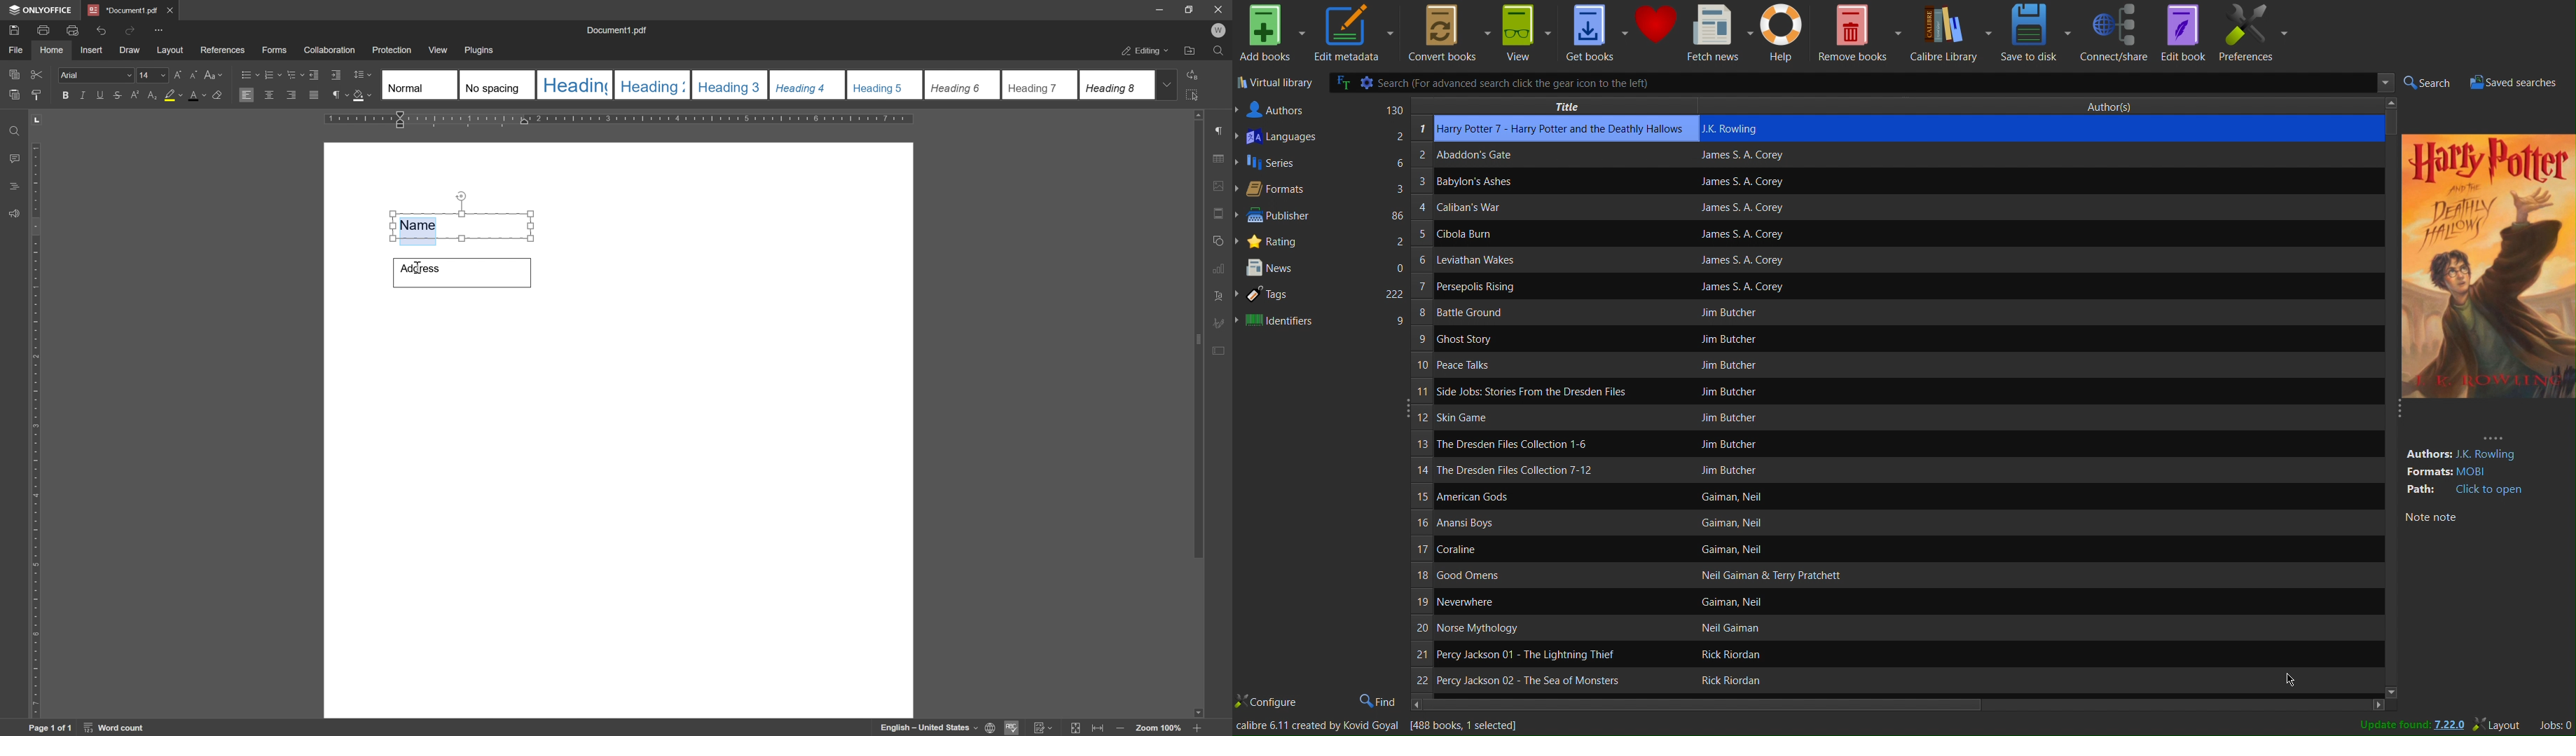 This screenshot has width=2576, height=756. I want to click on cursor, so click(2295, 685).